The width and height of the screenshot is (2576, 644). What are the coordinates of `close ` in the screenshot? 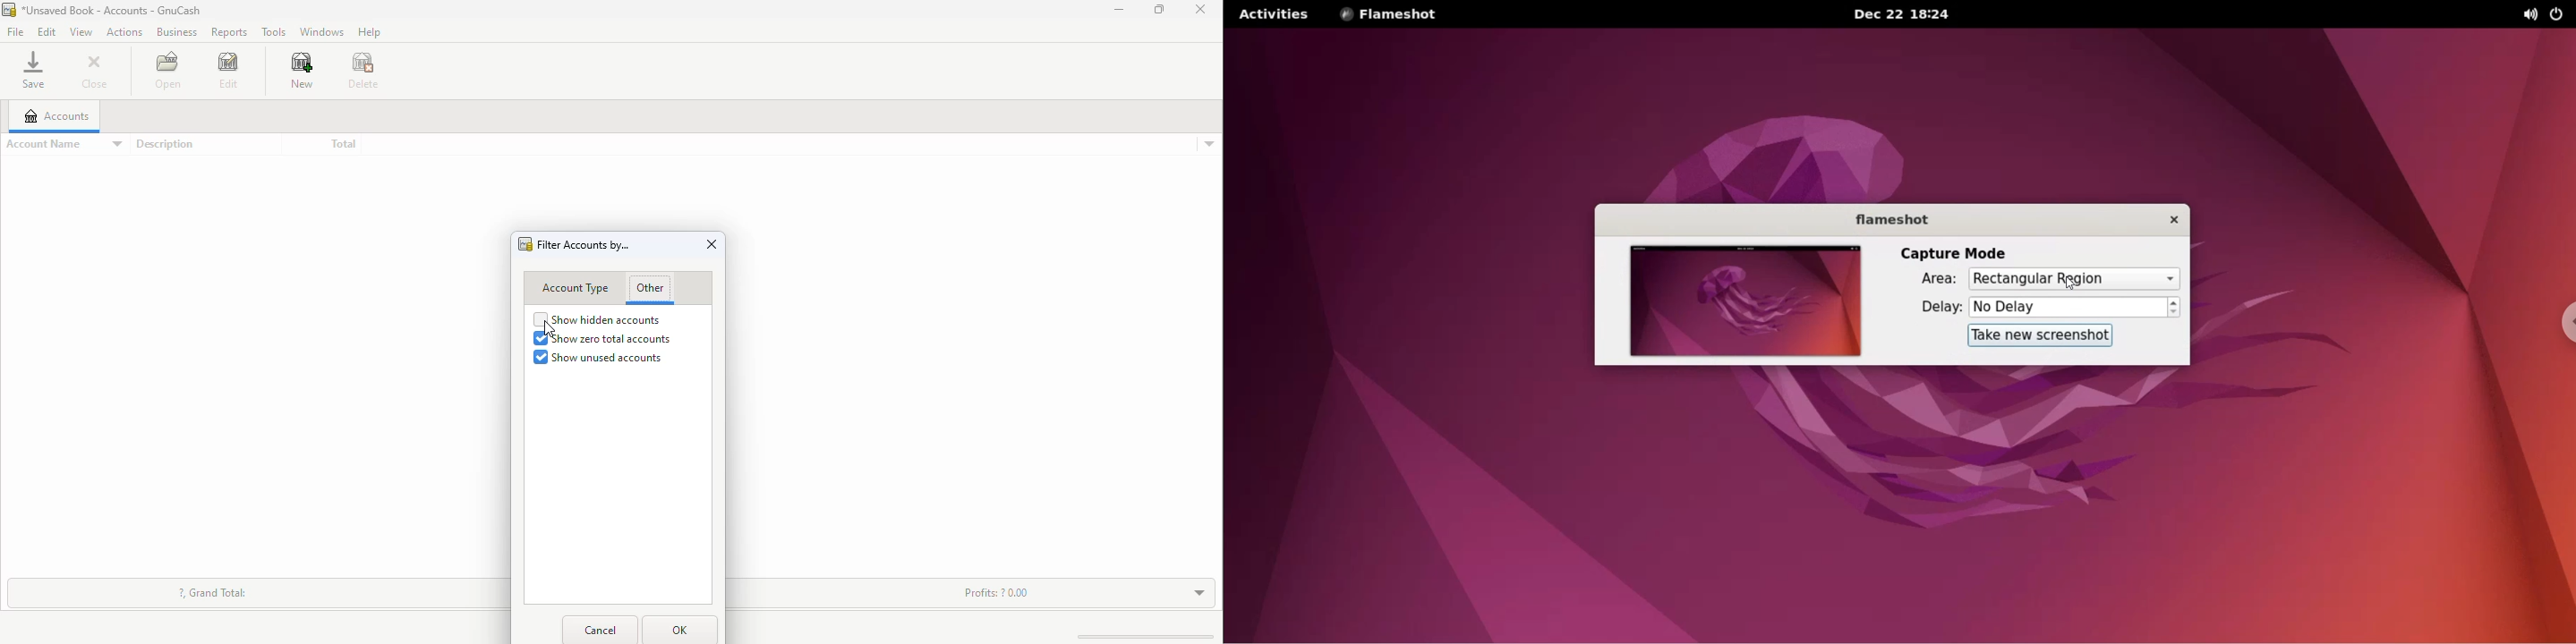 It's located at (2167, 221).